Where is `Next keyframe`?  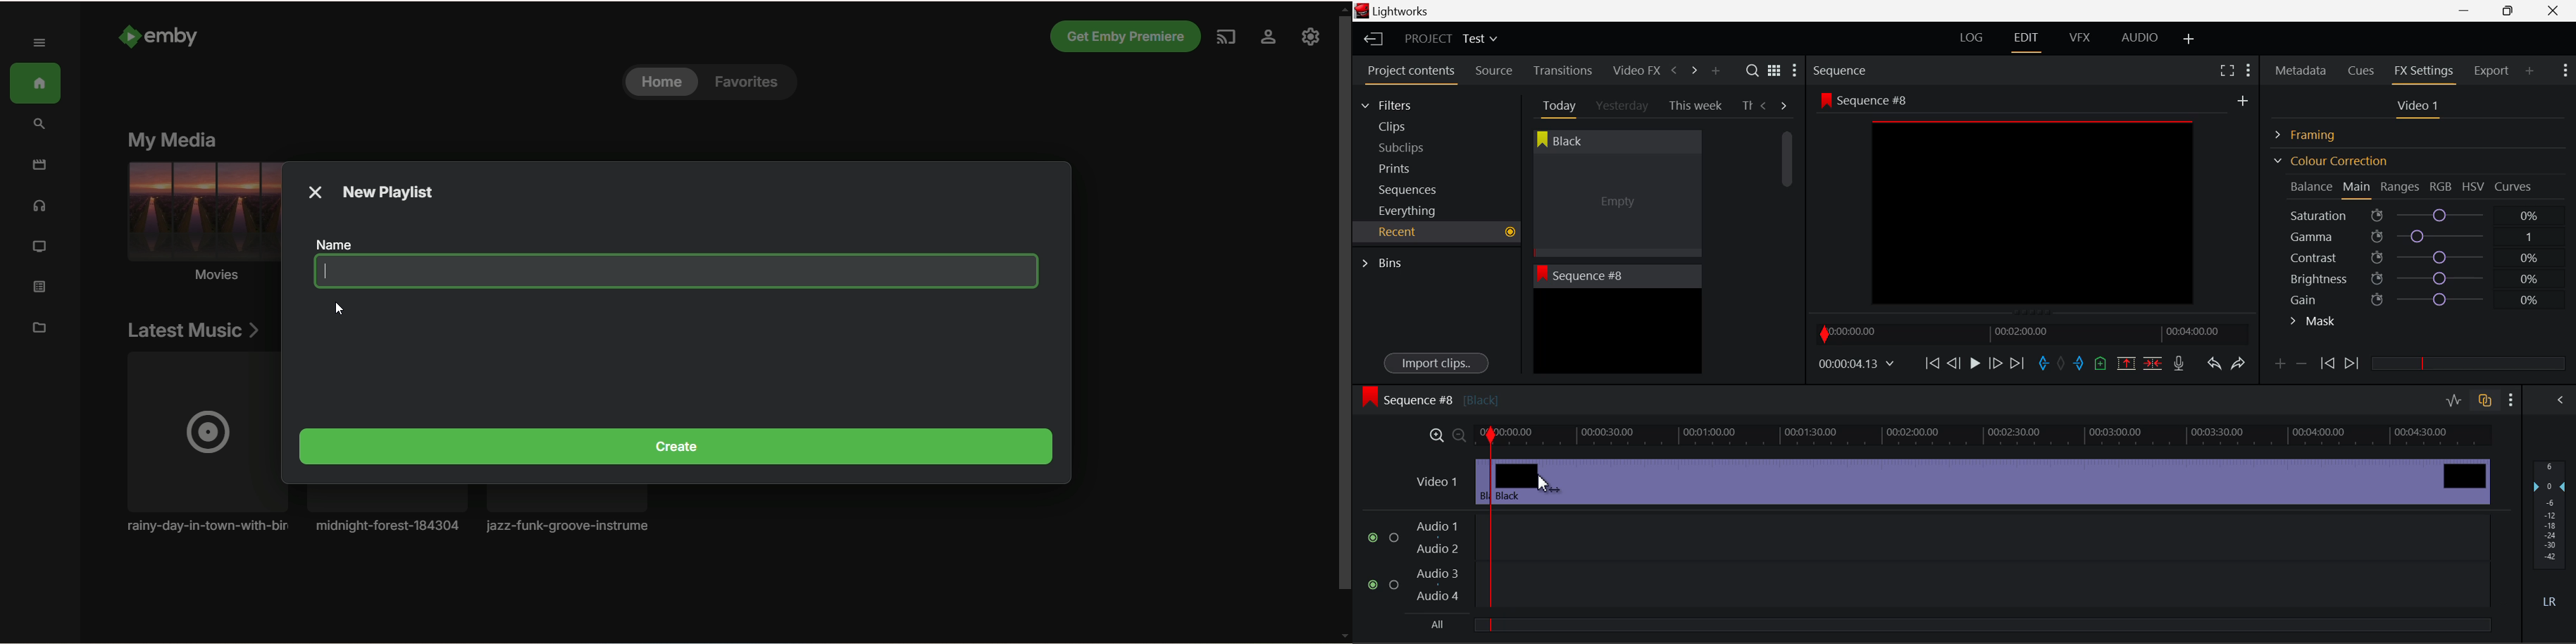
Next keyframe is located at coordinates (2353, 364).